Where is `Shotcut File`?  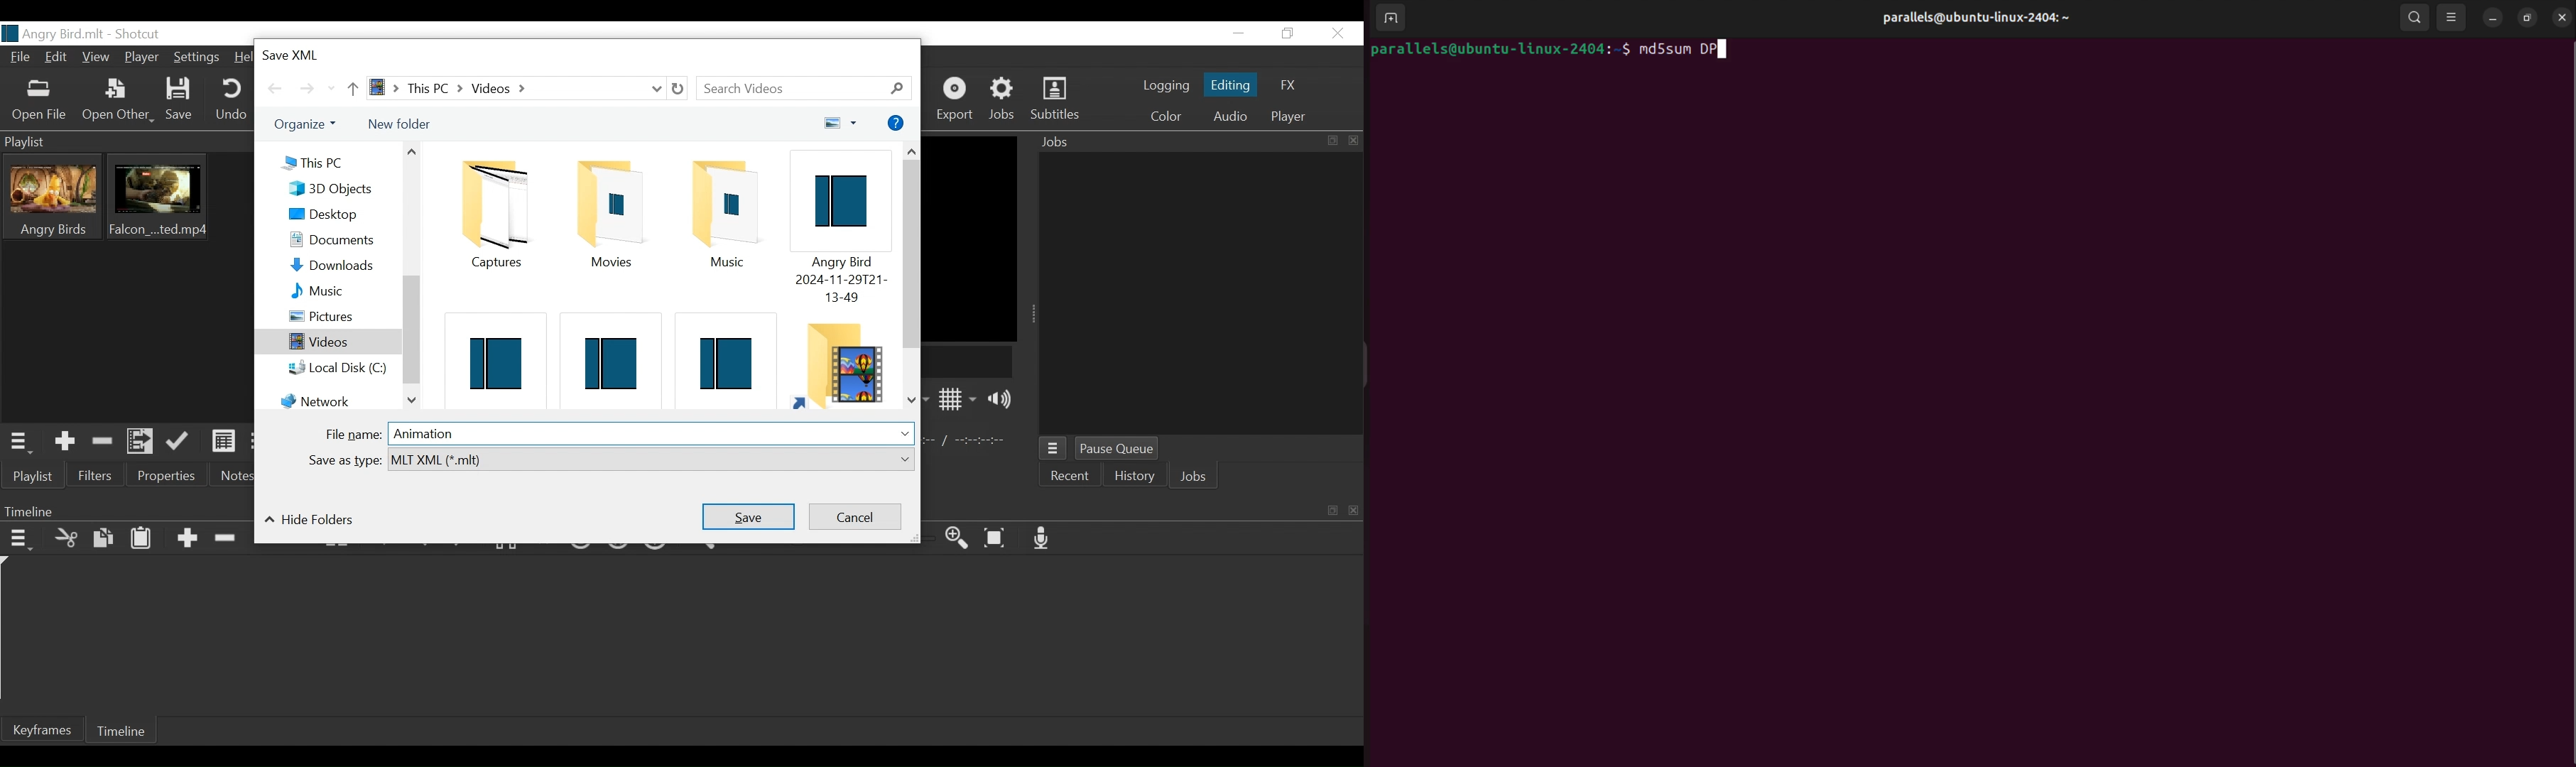
Shotcut File is located at coordinates (722, 355).